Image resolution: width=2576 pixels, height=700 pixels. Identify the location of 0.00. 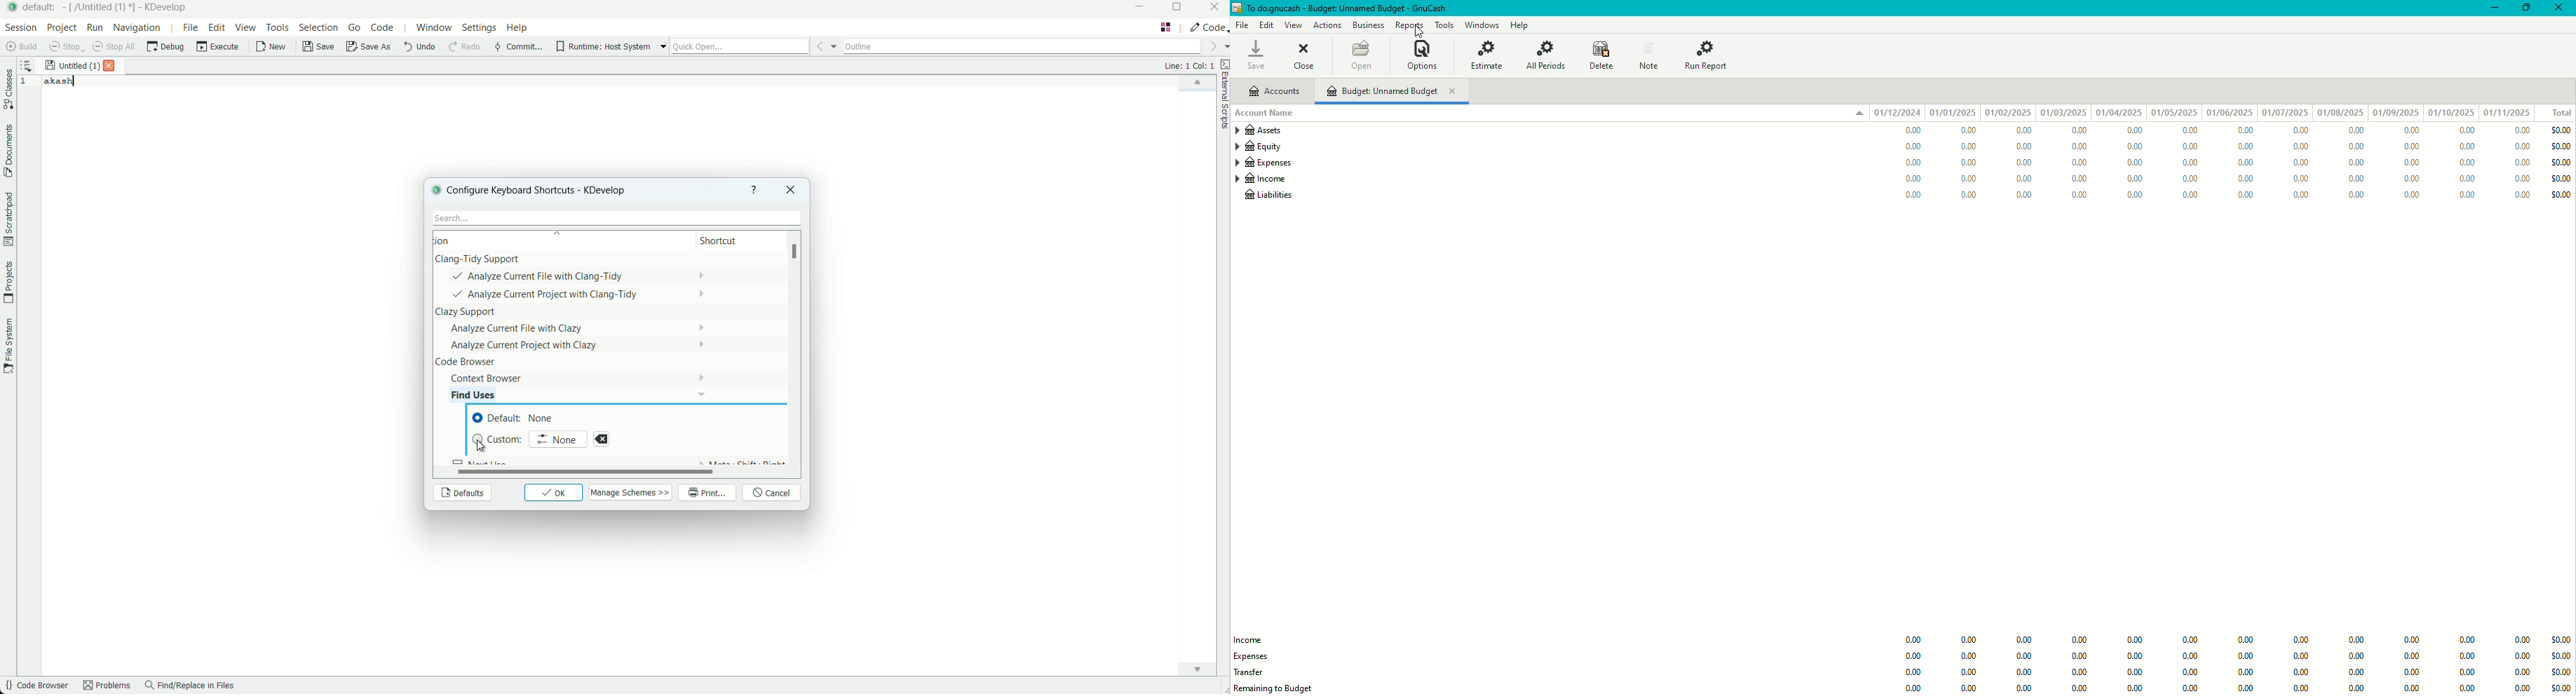
(2521, 658).